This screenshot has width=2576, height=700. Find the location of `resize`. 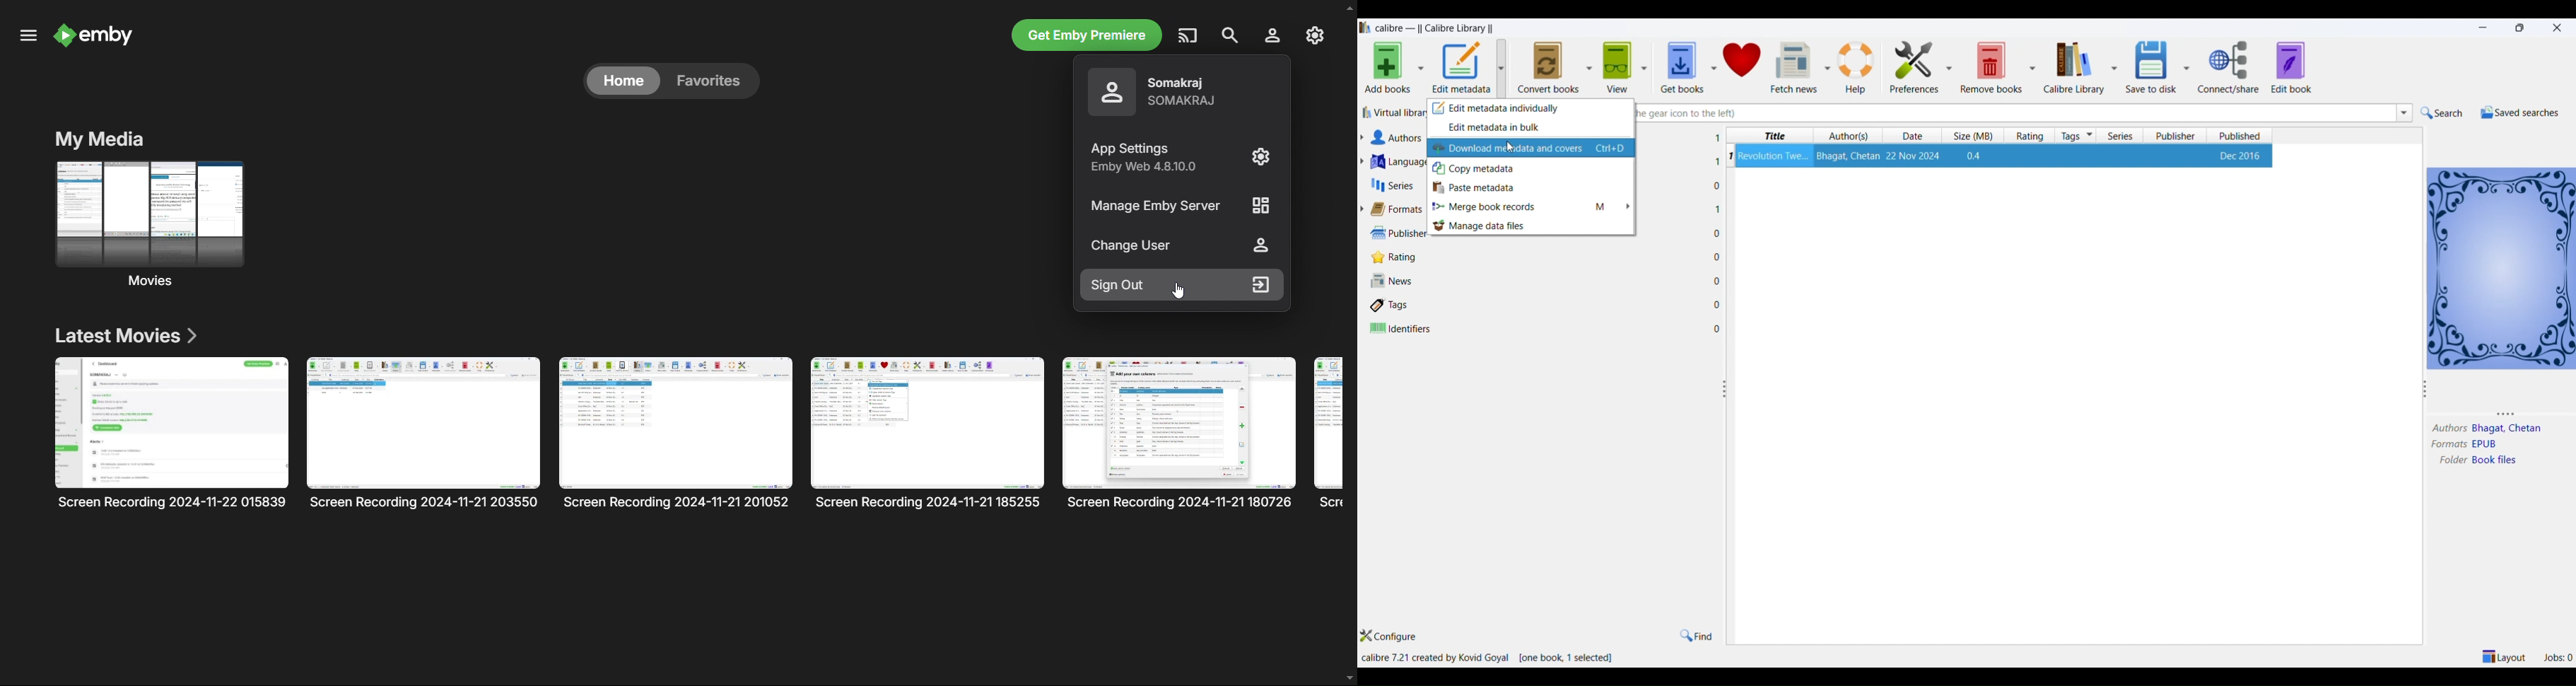

resize is located at coordinates (2512, 413).